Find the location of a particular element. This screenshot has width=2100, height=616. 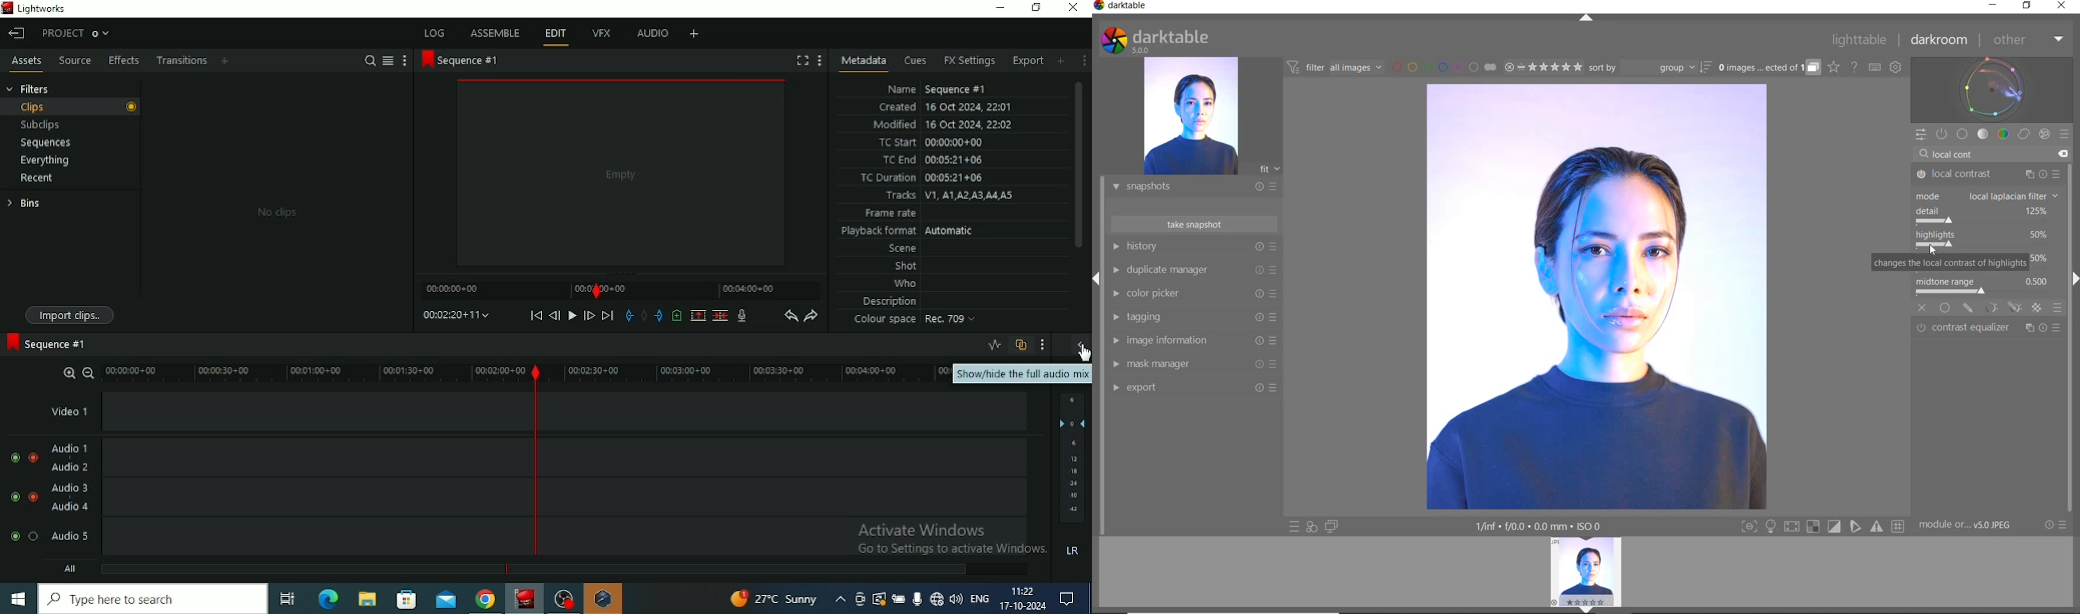

Clip thumbnail is located at coordinates (276, 204).